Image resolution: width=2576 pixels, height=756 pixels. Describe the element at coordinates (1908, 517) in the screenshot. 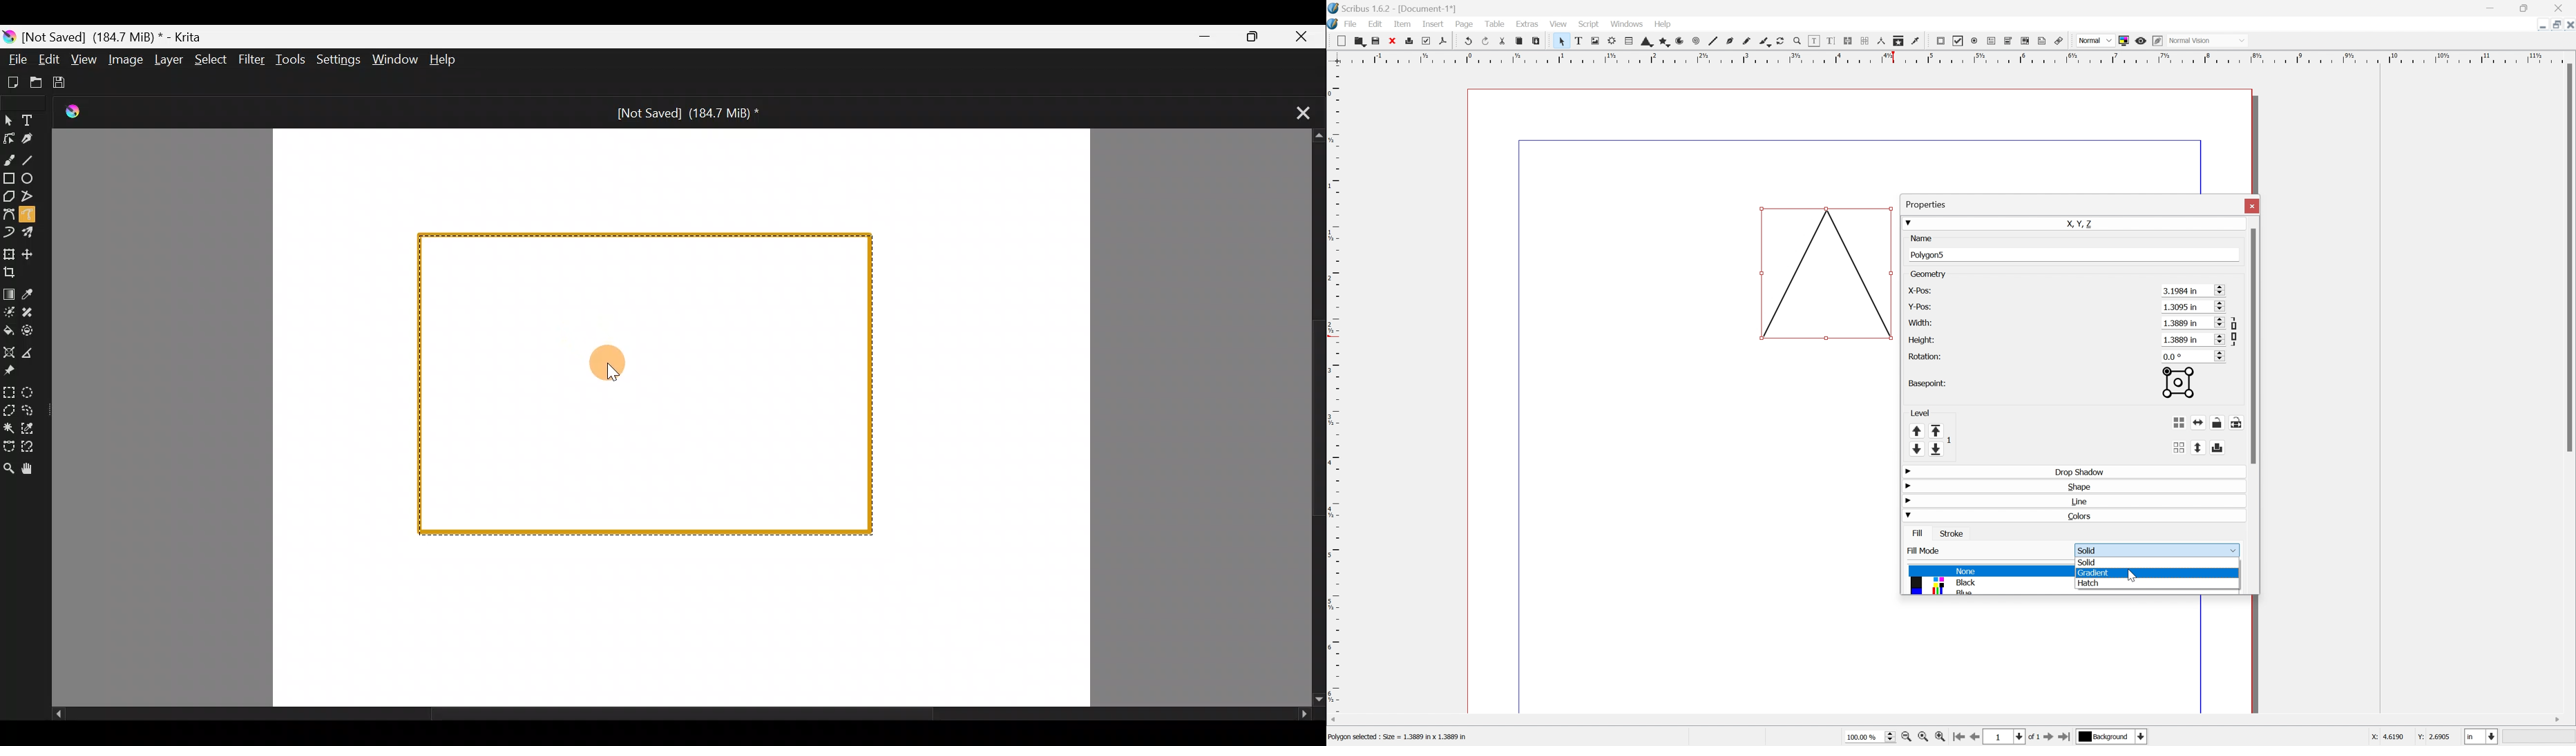

I see `Drop Down` at that location.